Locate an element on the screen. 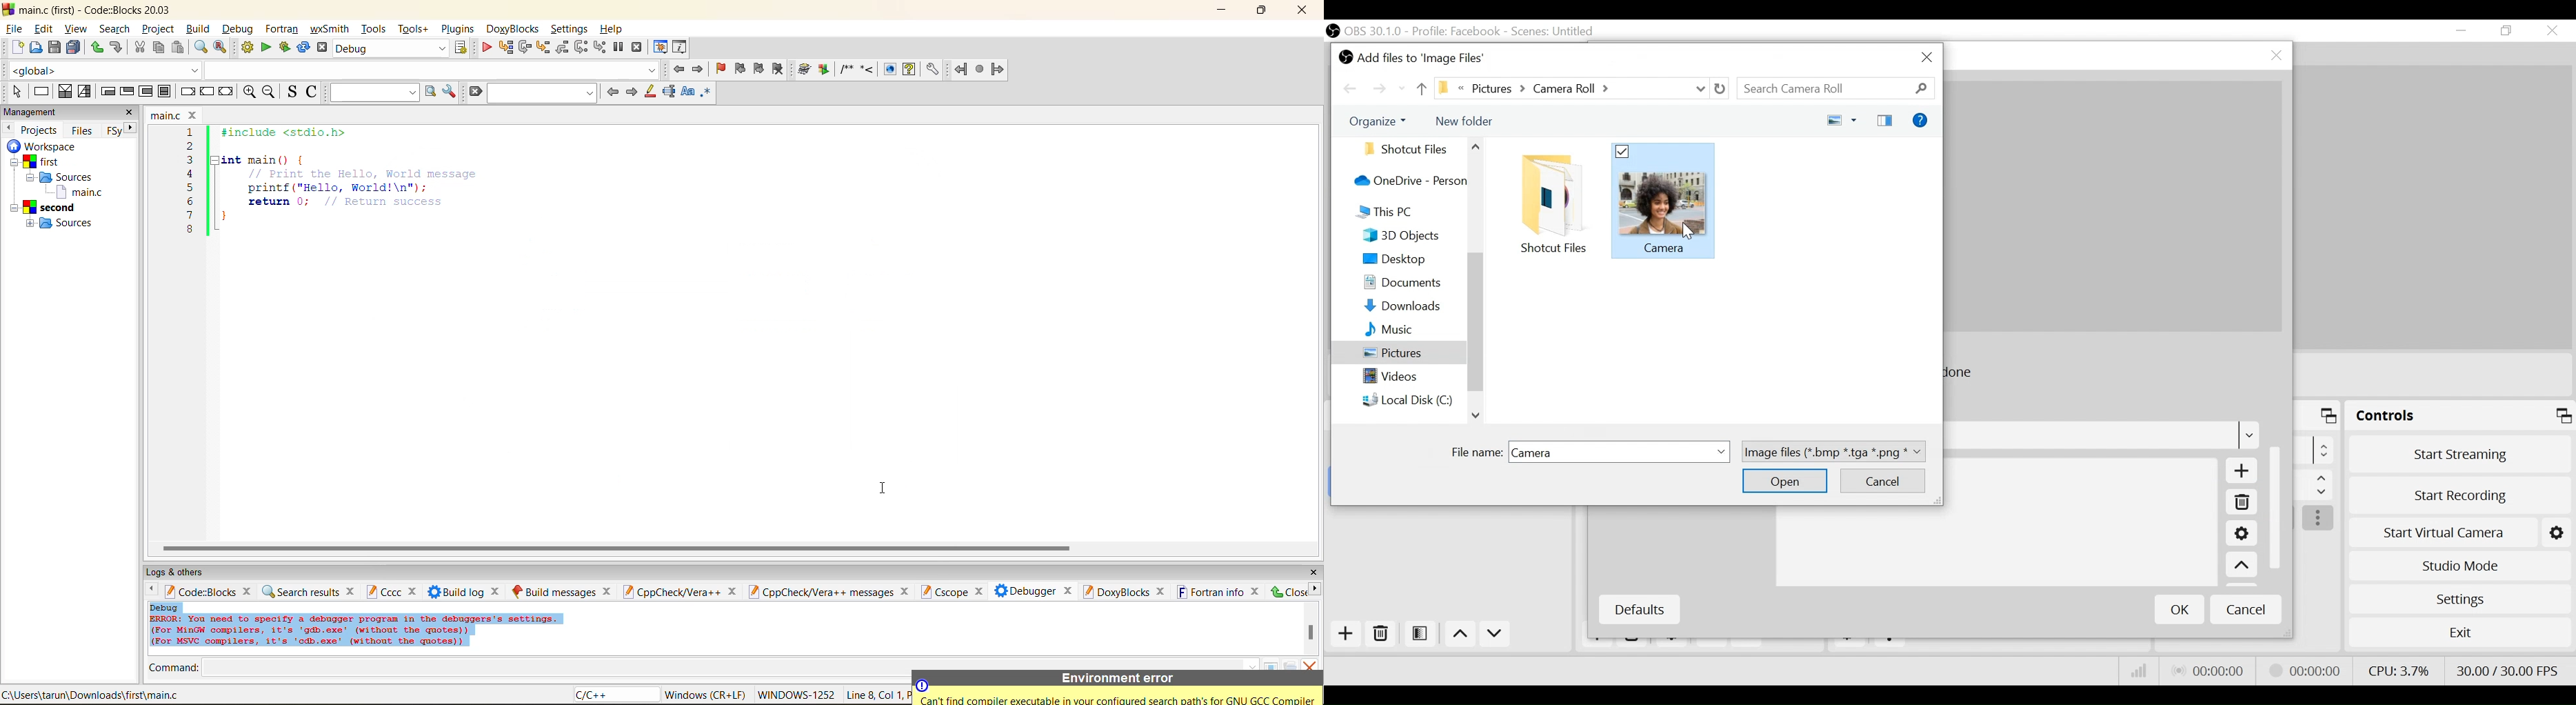 This screenshot has height=728, width=2576. comment is located at coordinates (846, 69).